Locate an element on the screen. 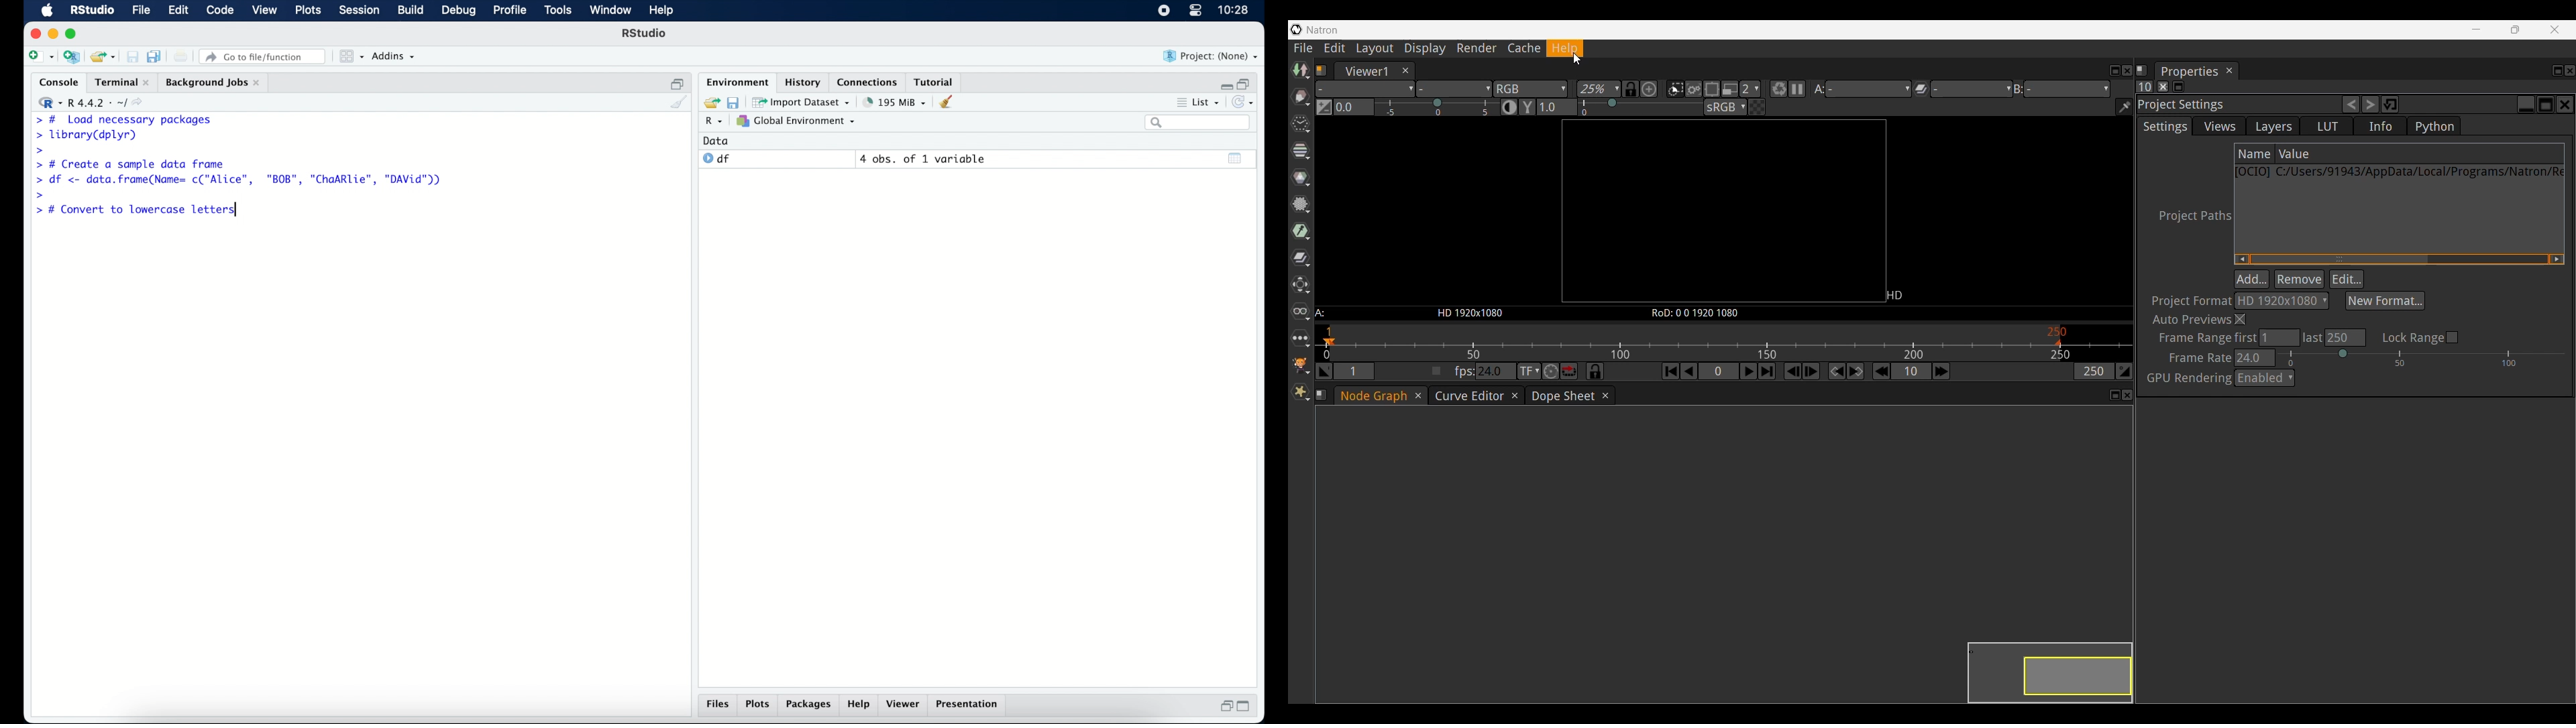  background jobs is located at coordinates (213, 82).